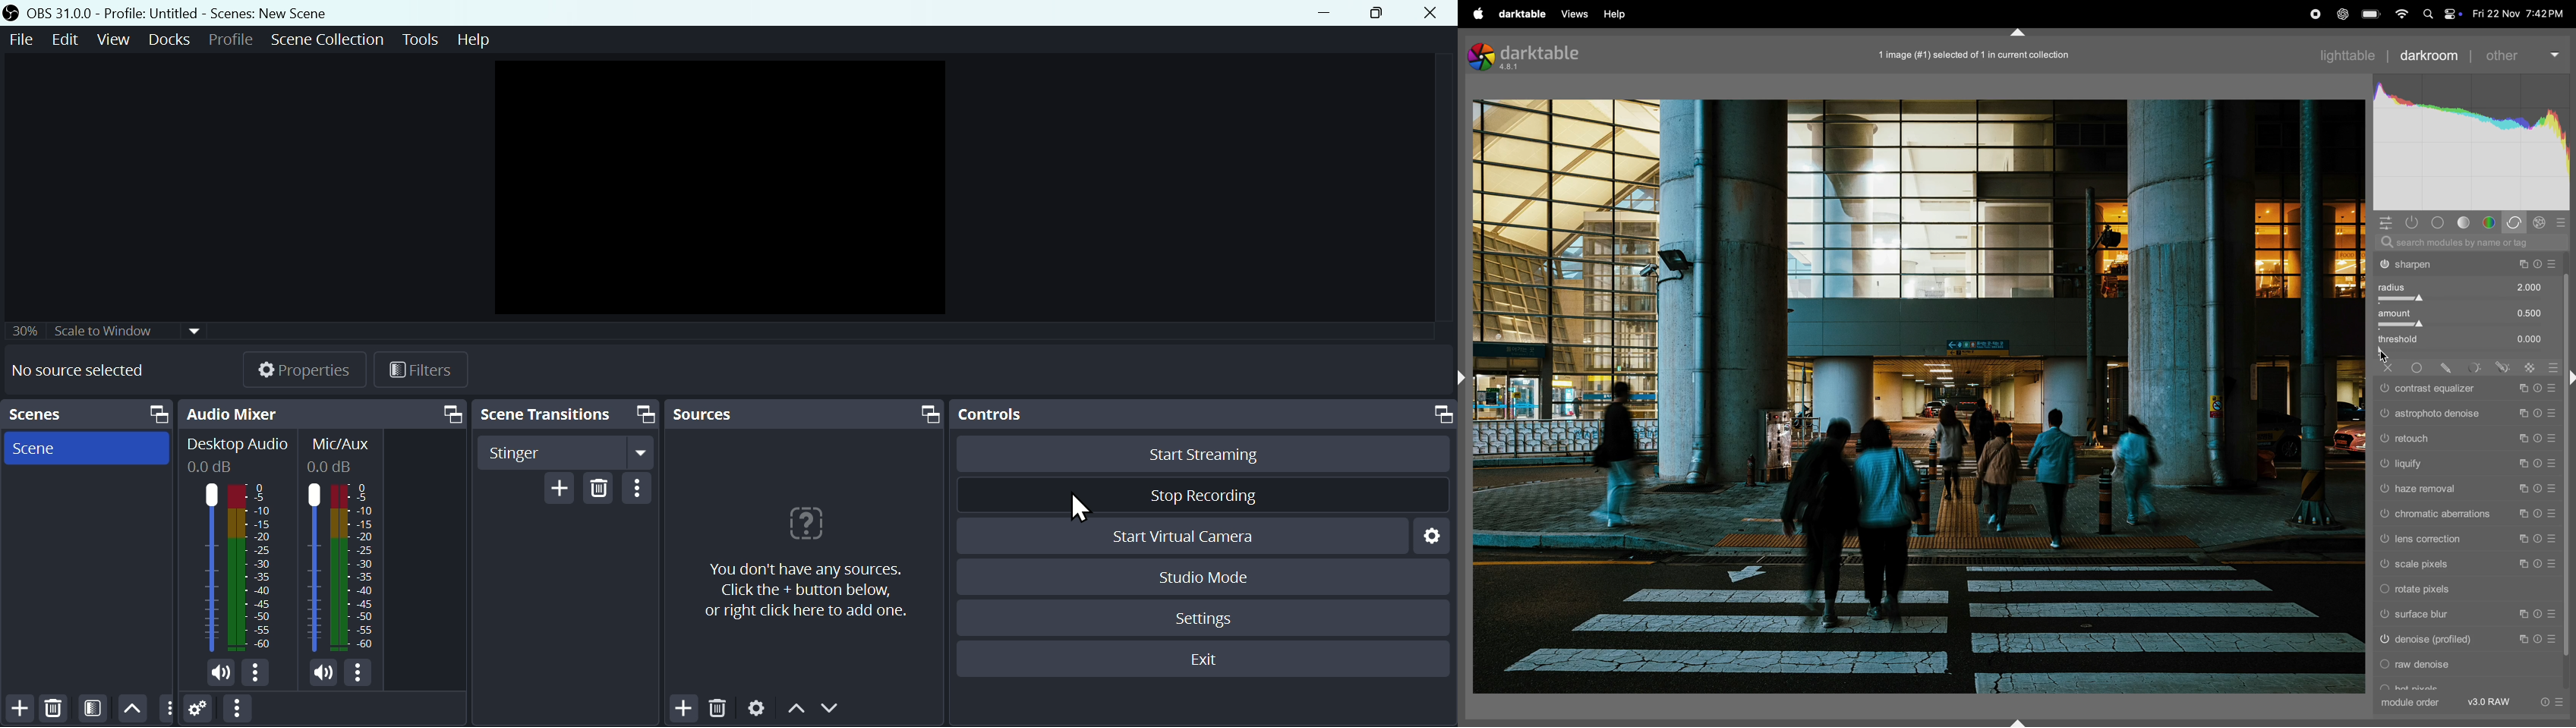 Image resolution: width=2576 pixels, height=728 pixels. I want to click on Delete, so click(716, 709).